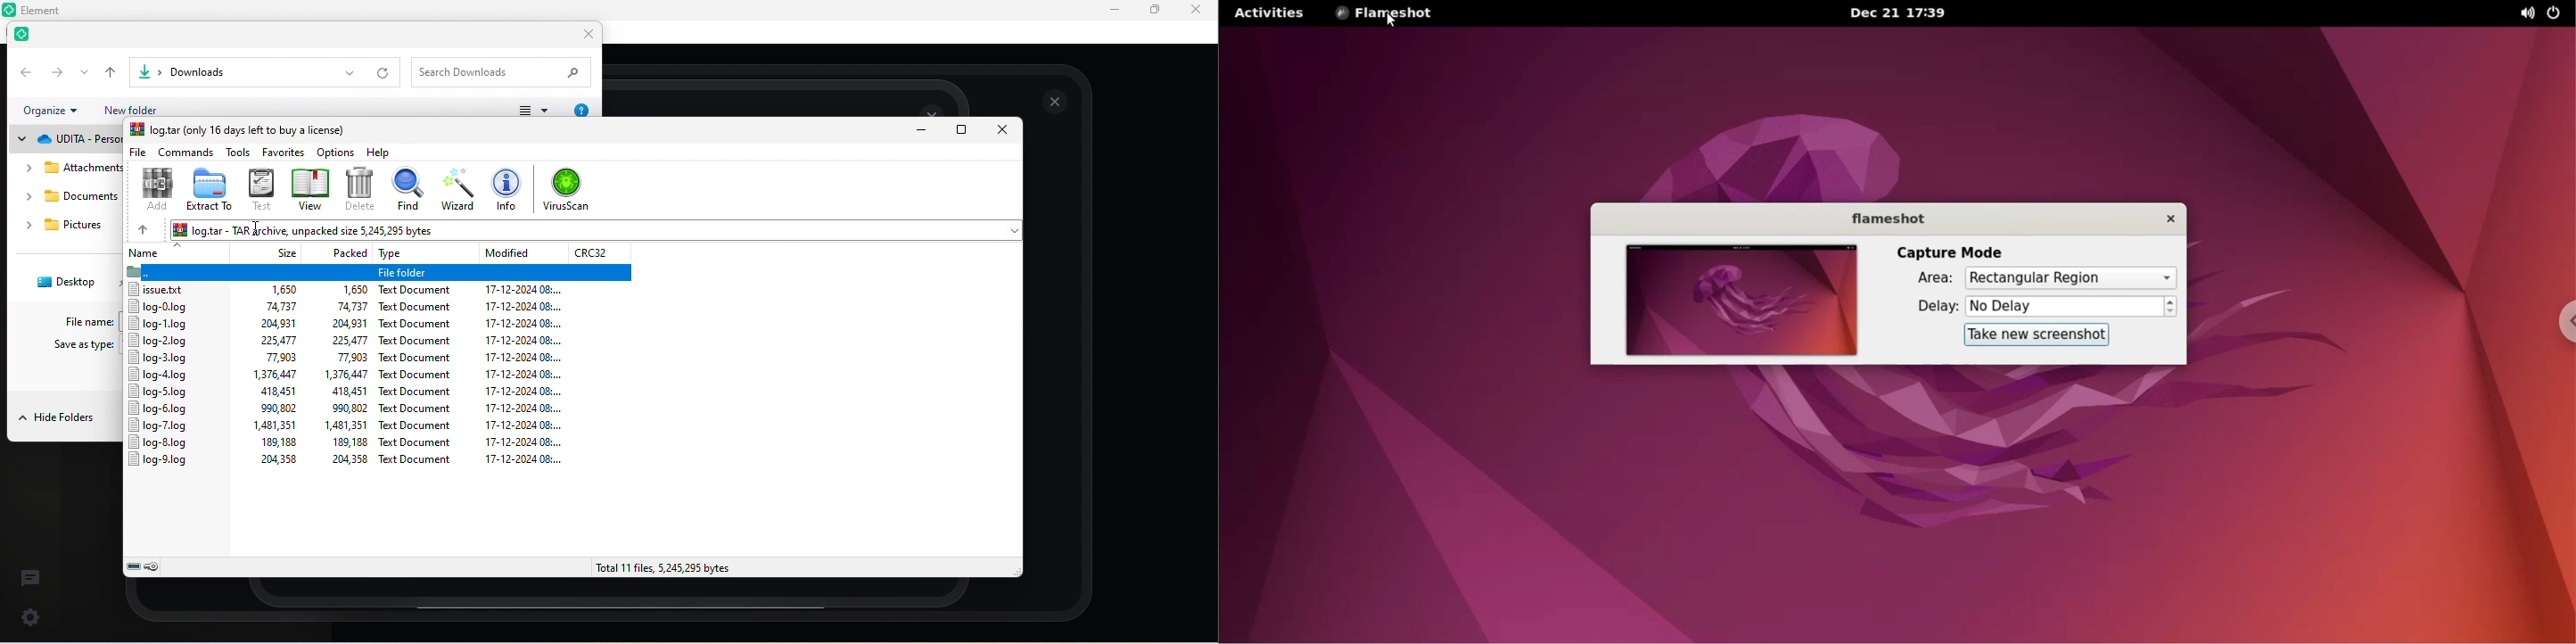 The height and width of the screenshot is (644, 2576). Describe the element at coordinates (48, 10) in the screenshot. I see `Element` at that location.